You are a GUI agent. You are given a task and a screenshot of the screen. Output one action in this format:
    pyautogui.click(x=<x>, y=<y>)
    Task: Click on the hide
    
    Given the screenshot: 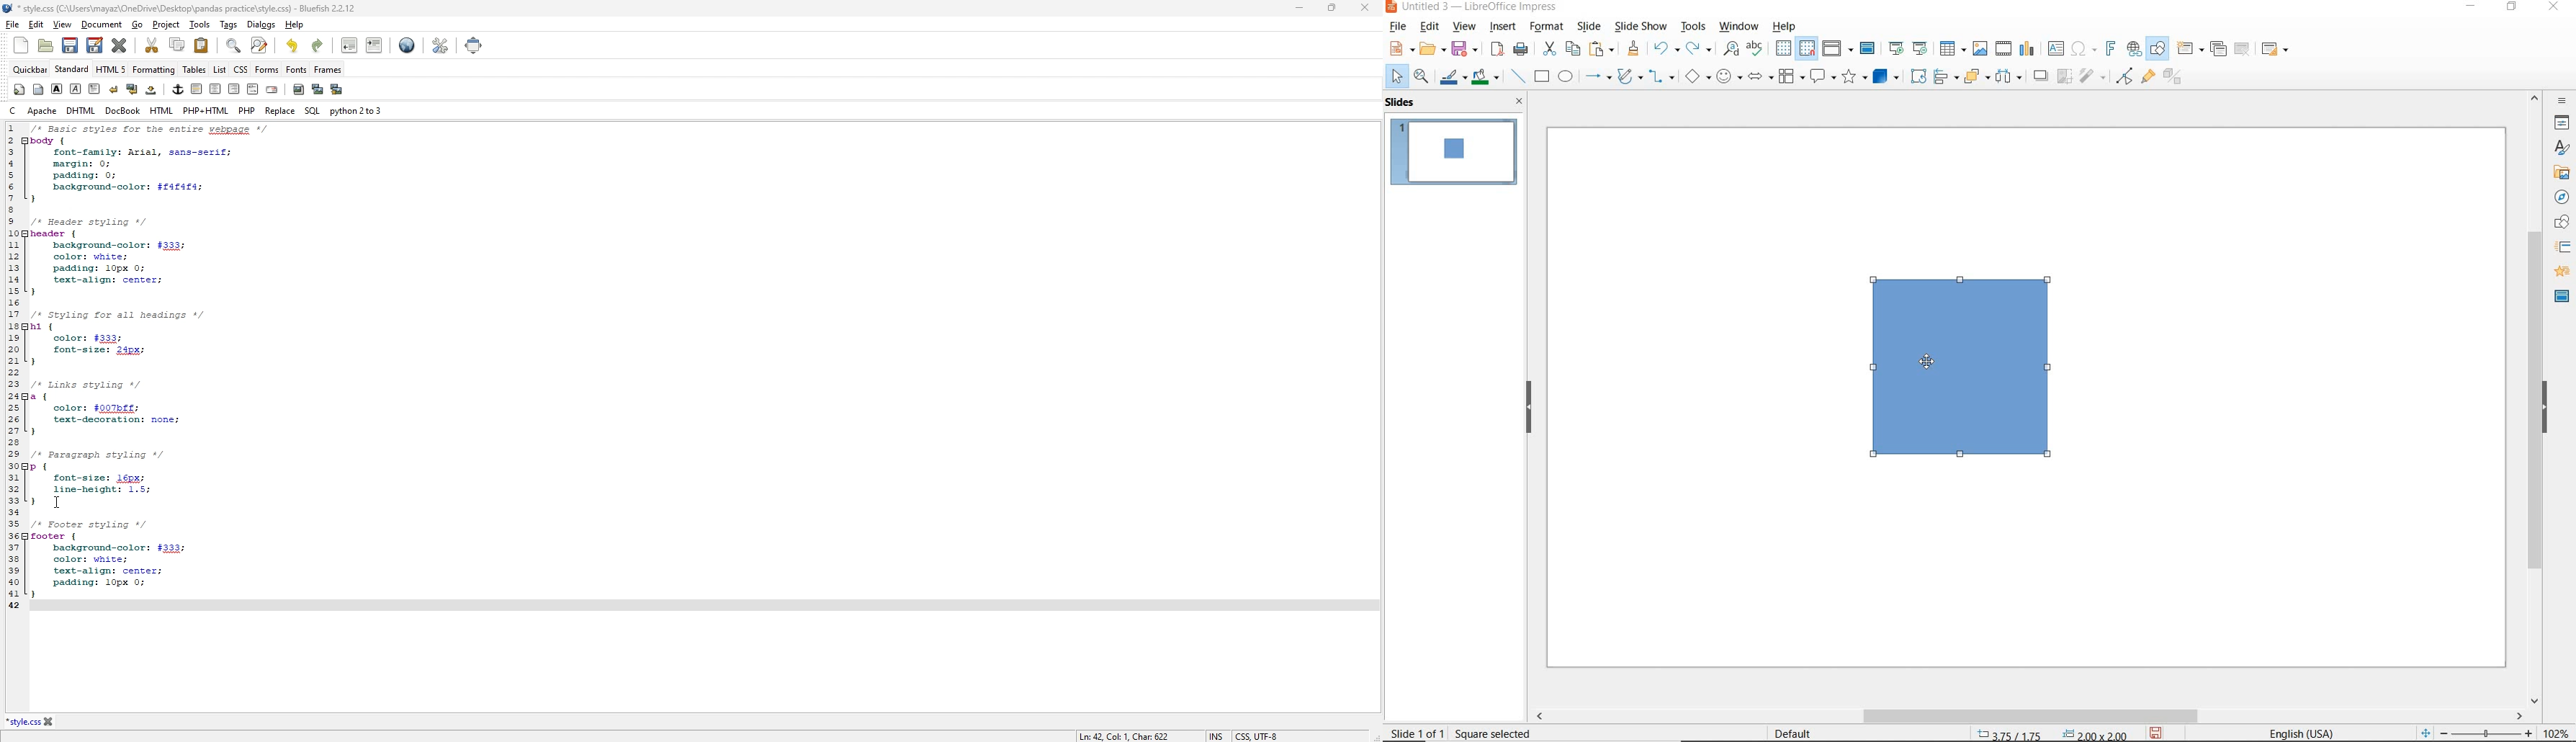 What is the action you would take?
    pyautogui.click(x=2545, y=408)
    